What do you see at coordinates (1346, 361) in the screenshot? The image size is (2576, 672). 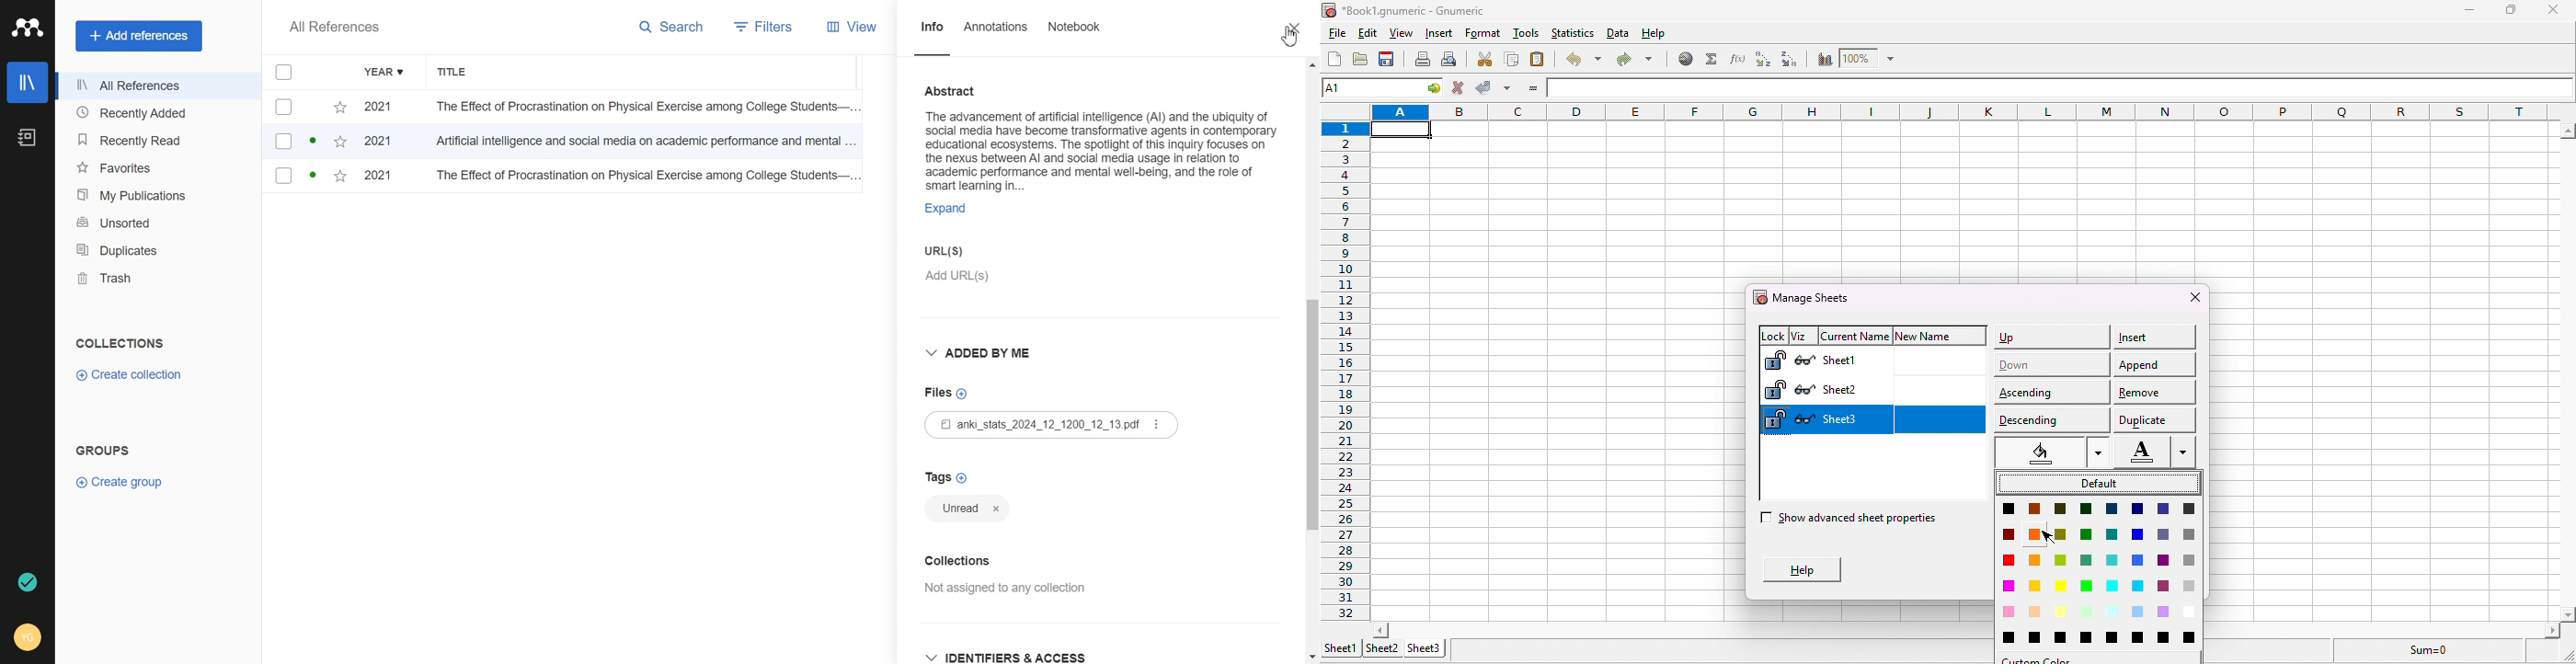 I see `rows` at bounding box center [1346, 361].